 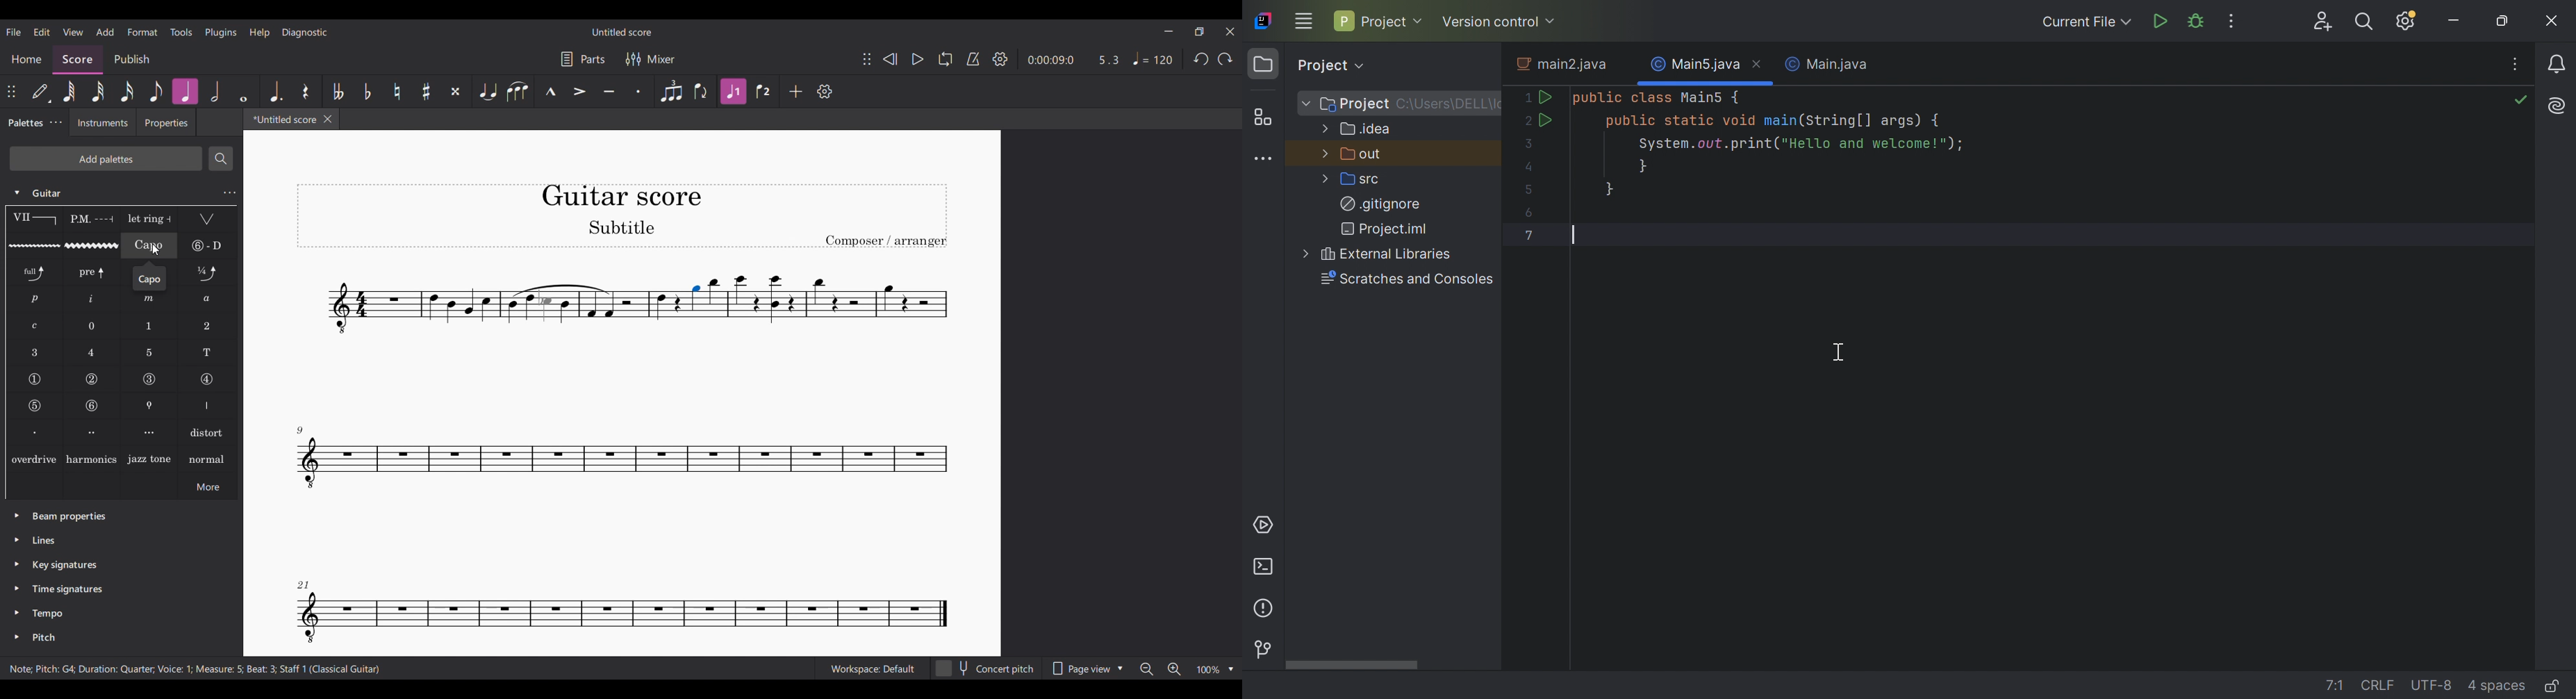 What do you see at coordinates (34, 432) in the screenshot?
I see `Right hand figuring, first finger` at bounding box center [34, 432].